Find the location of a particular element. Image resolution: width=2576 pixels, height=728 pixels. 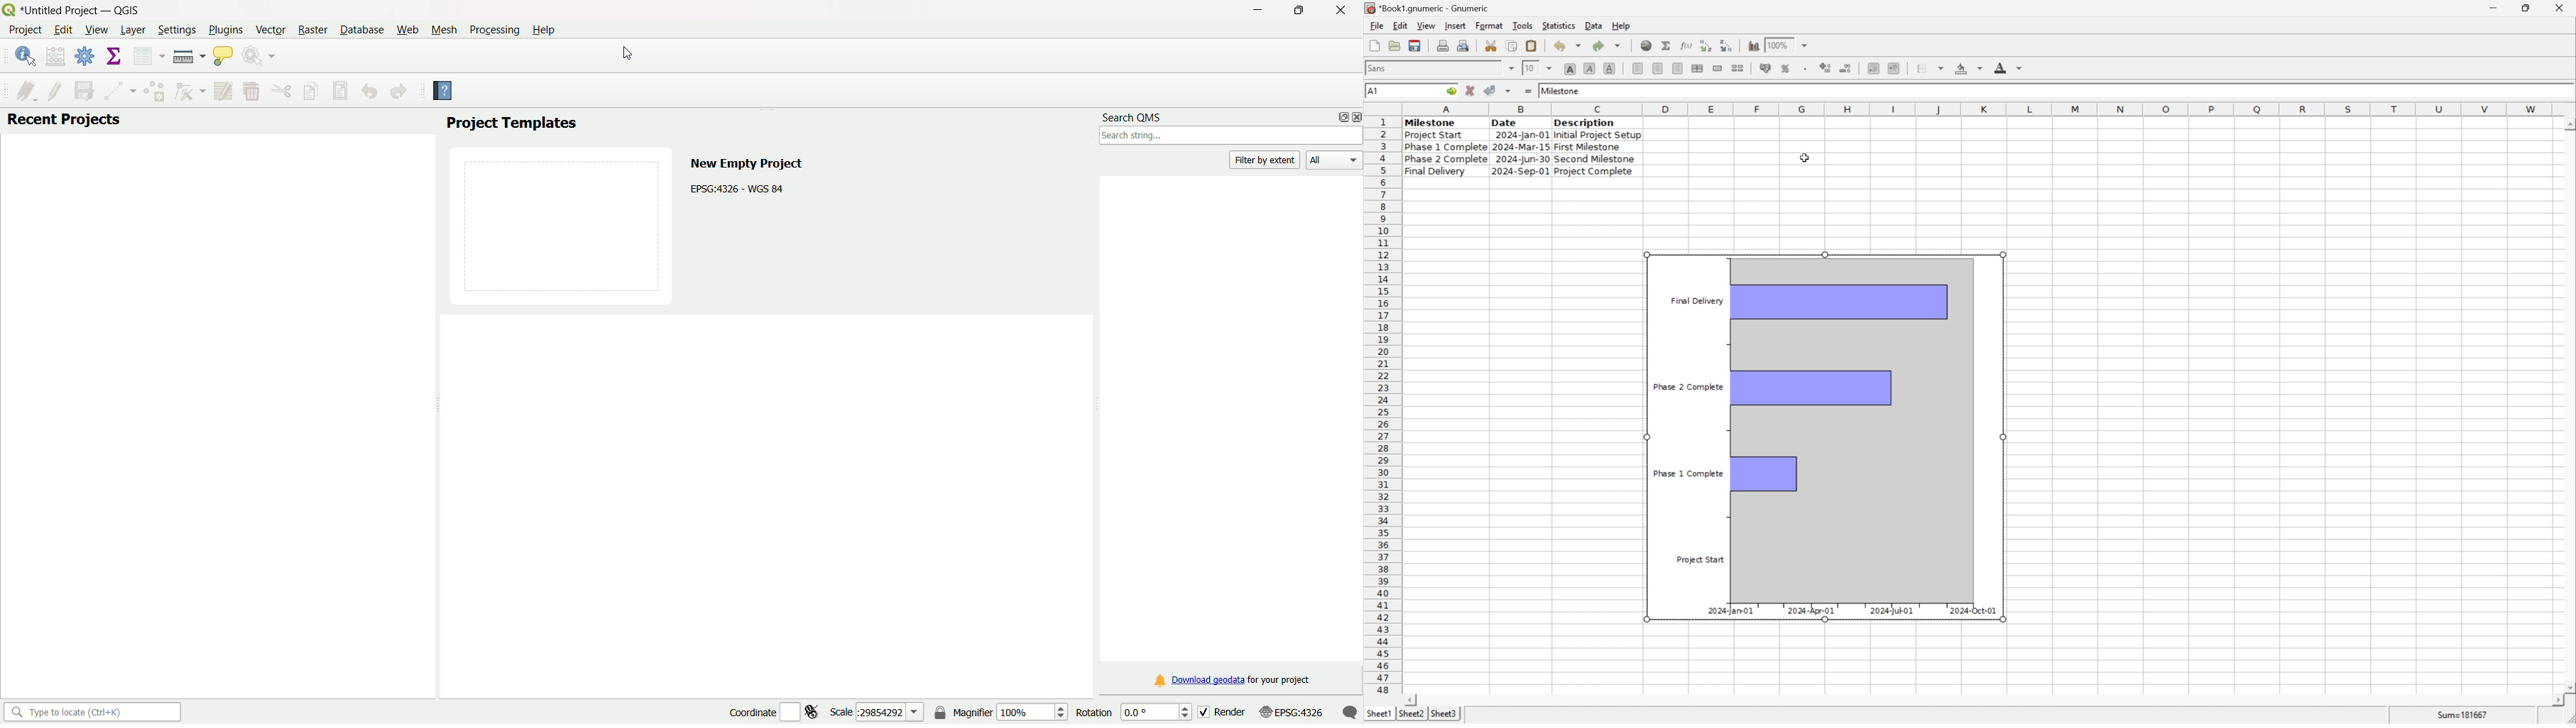

decrease indent is located at coordinates (1874, 69).